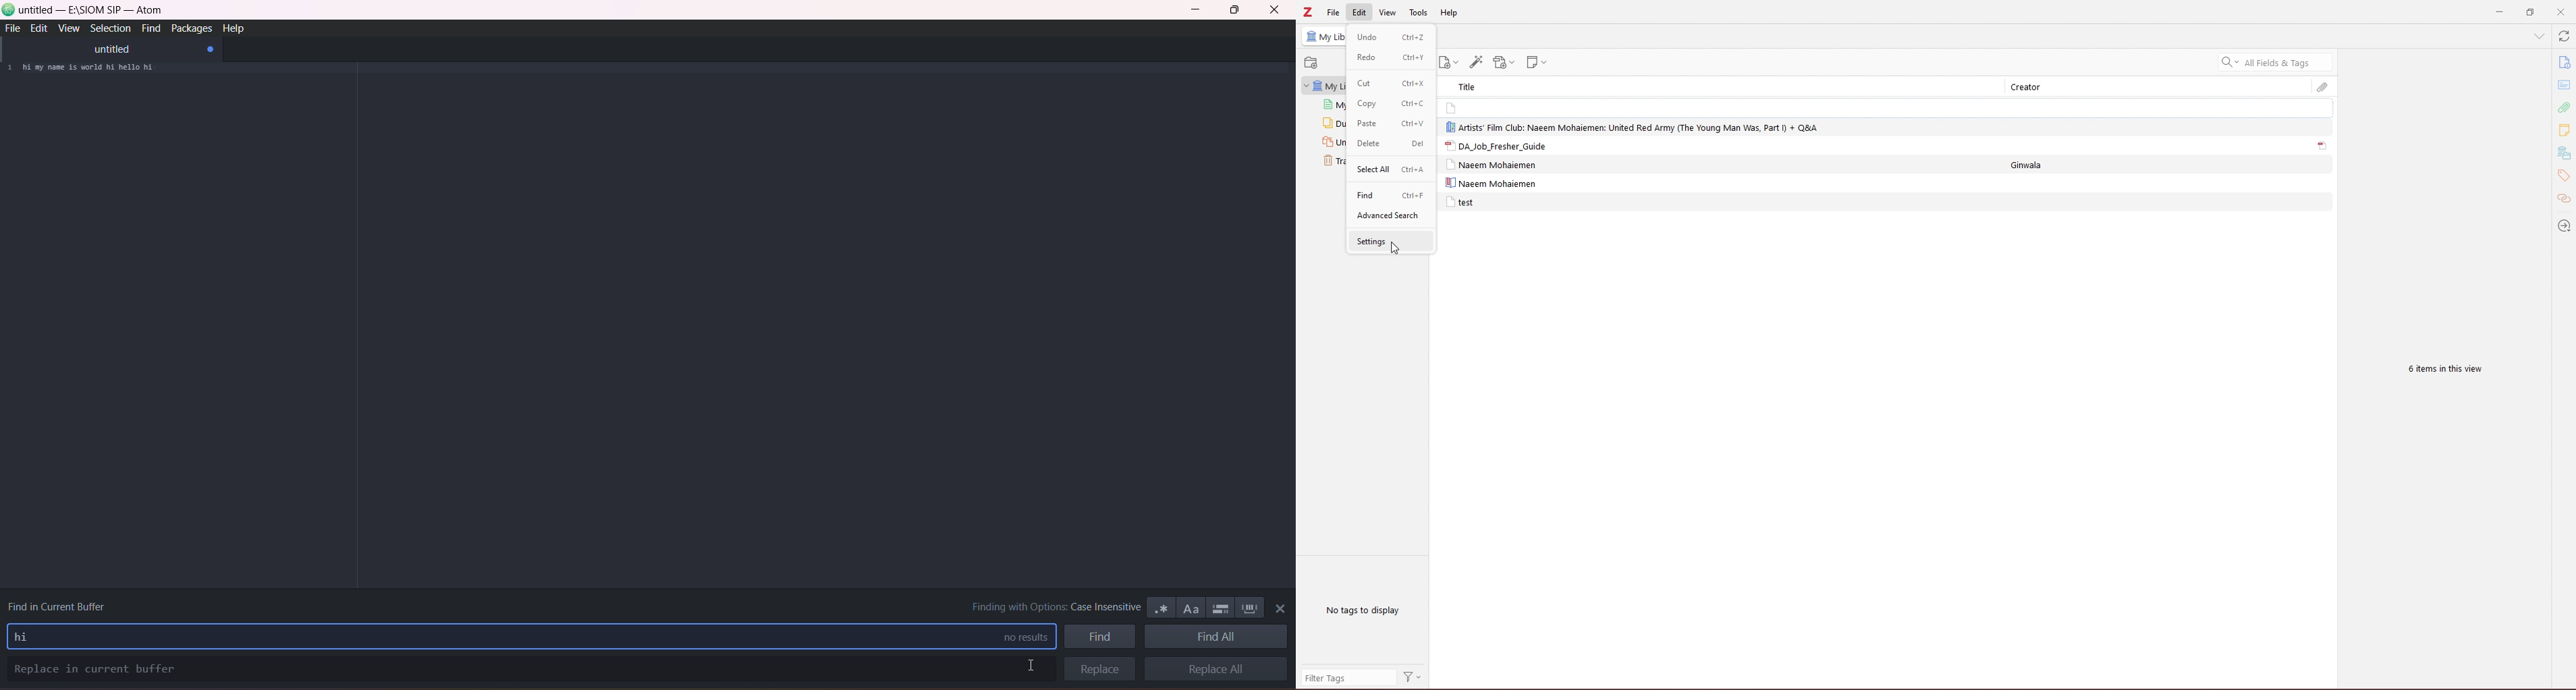  I want to click on redo, so click(1389, 57).